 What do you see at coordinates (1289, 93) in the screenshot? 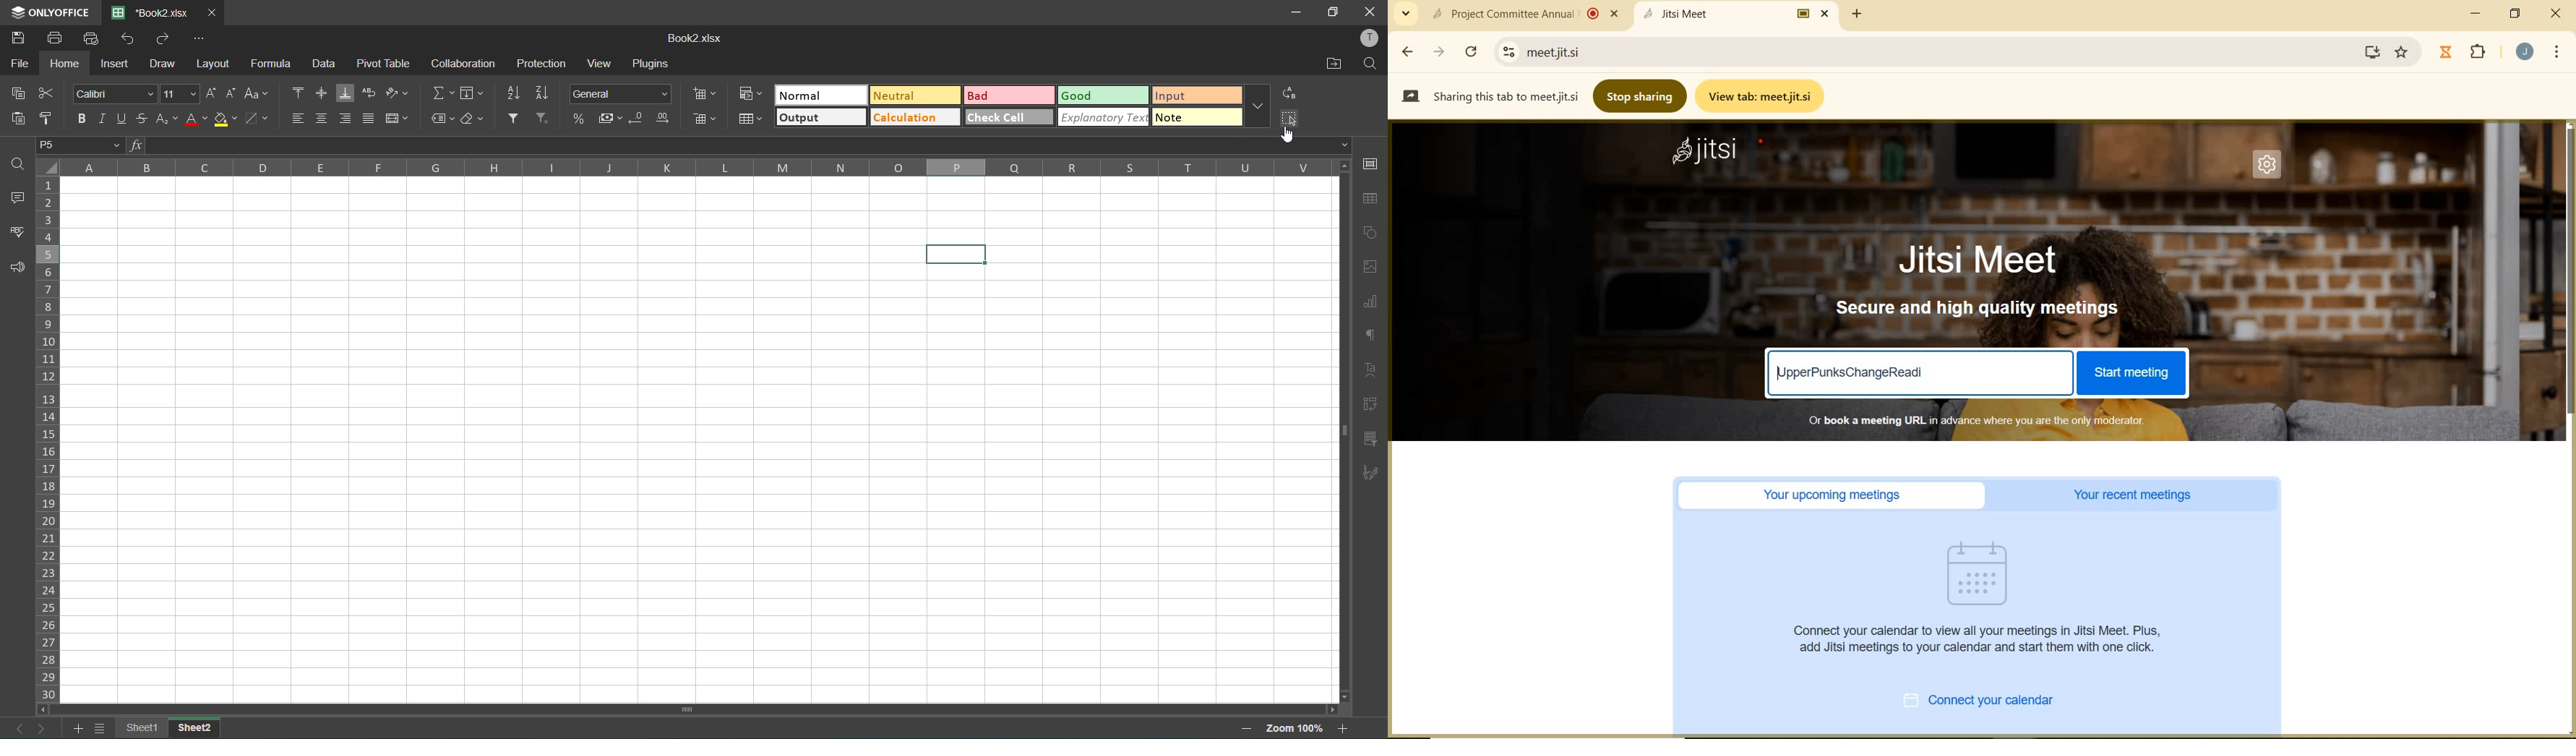
I see `replace` at bounding box center [1289, 93].